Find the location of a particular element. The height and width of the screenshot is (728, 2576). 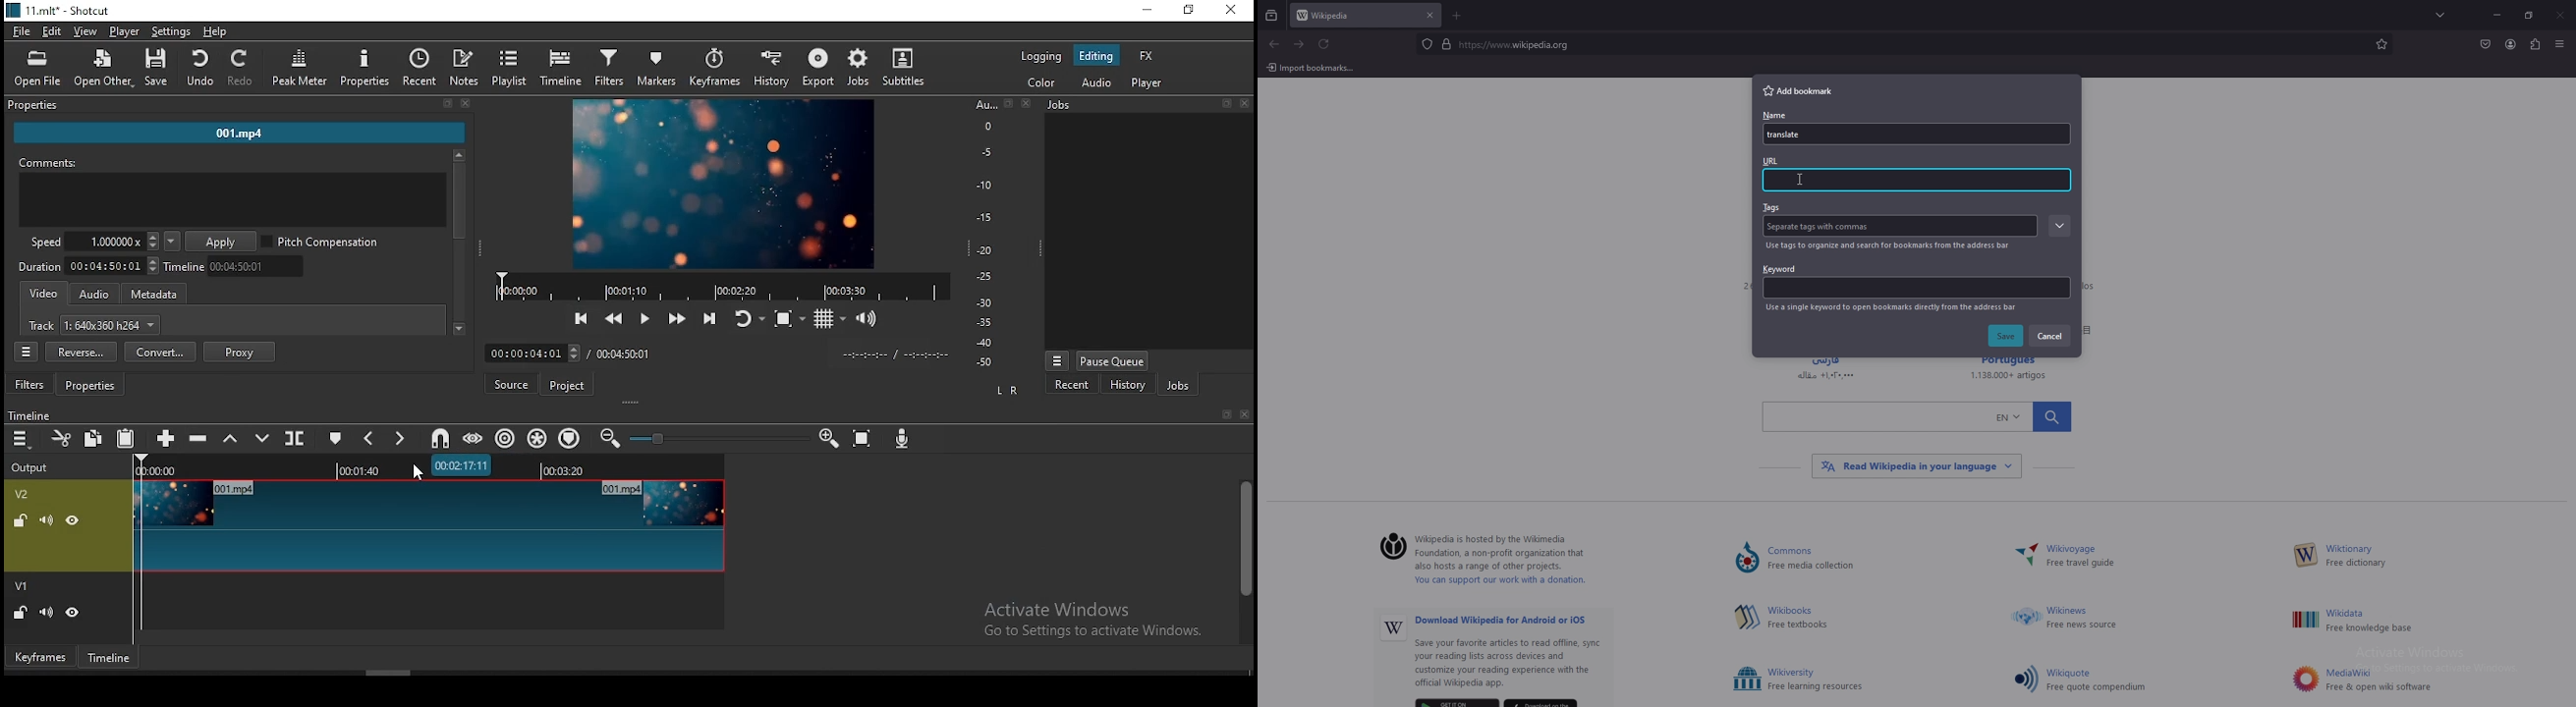

pause queue is located at coordinates (1112, 360).